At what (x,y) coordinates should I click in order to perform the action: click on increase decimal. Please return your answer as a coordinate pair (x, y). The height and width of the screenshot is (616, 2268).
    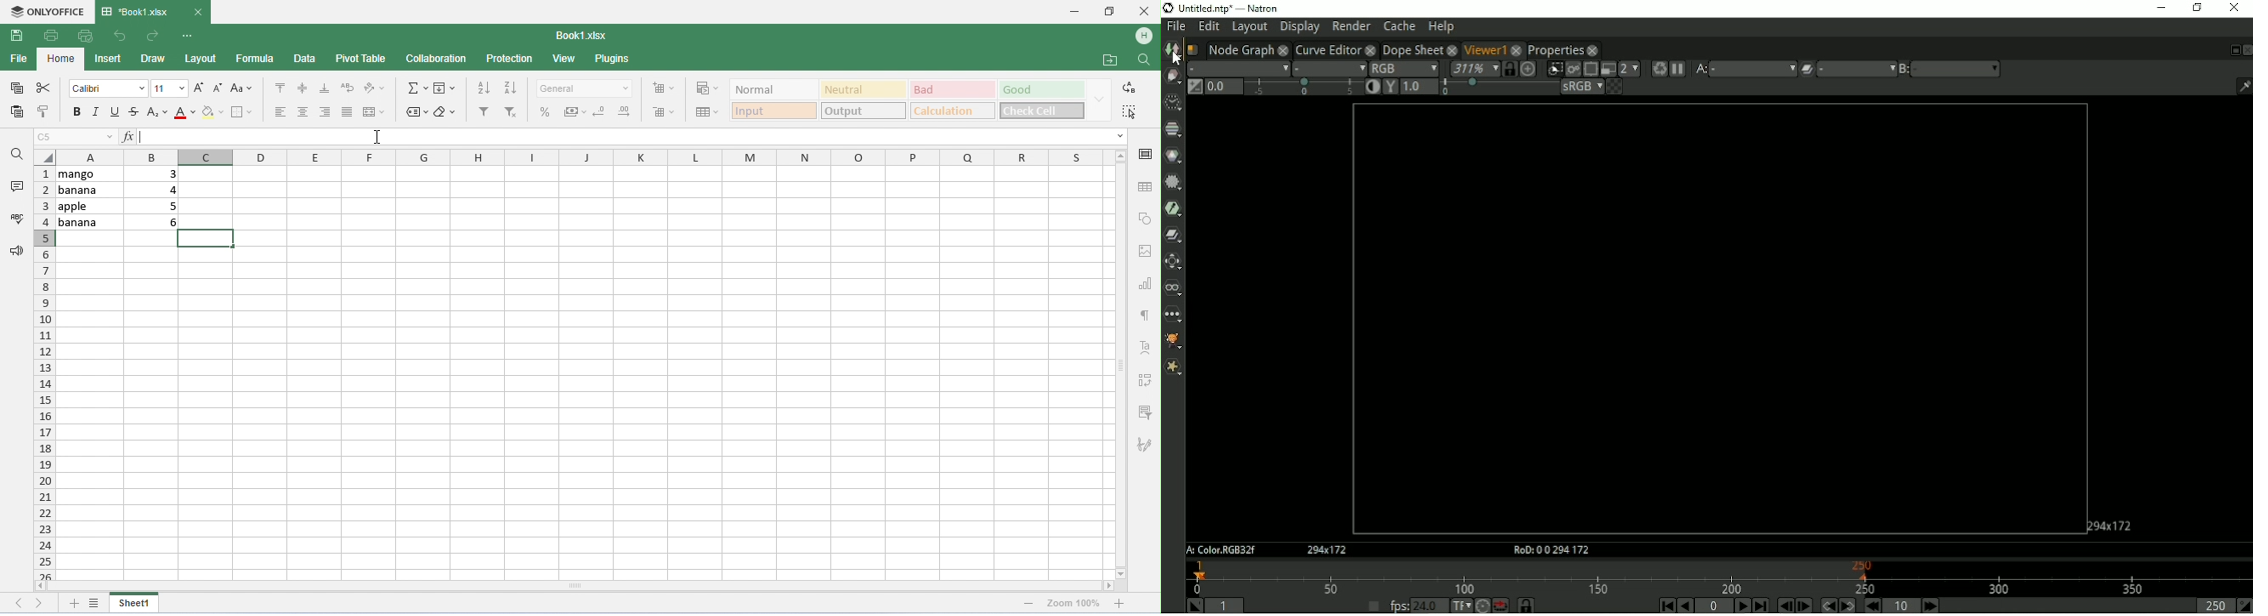
    Looking at the image, I should click on (624, 111).